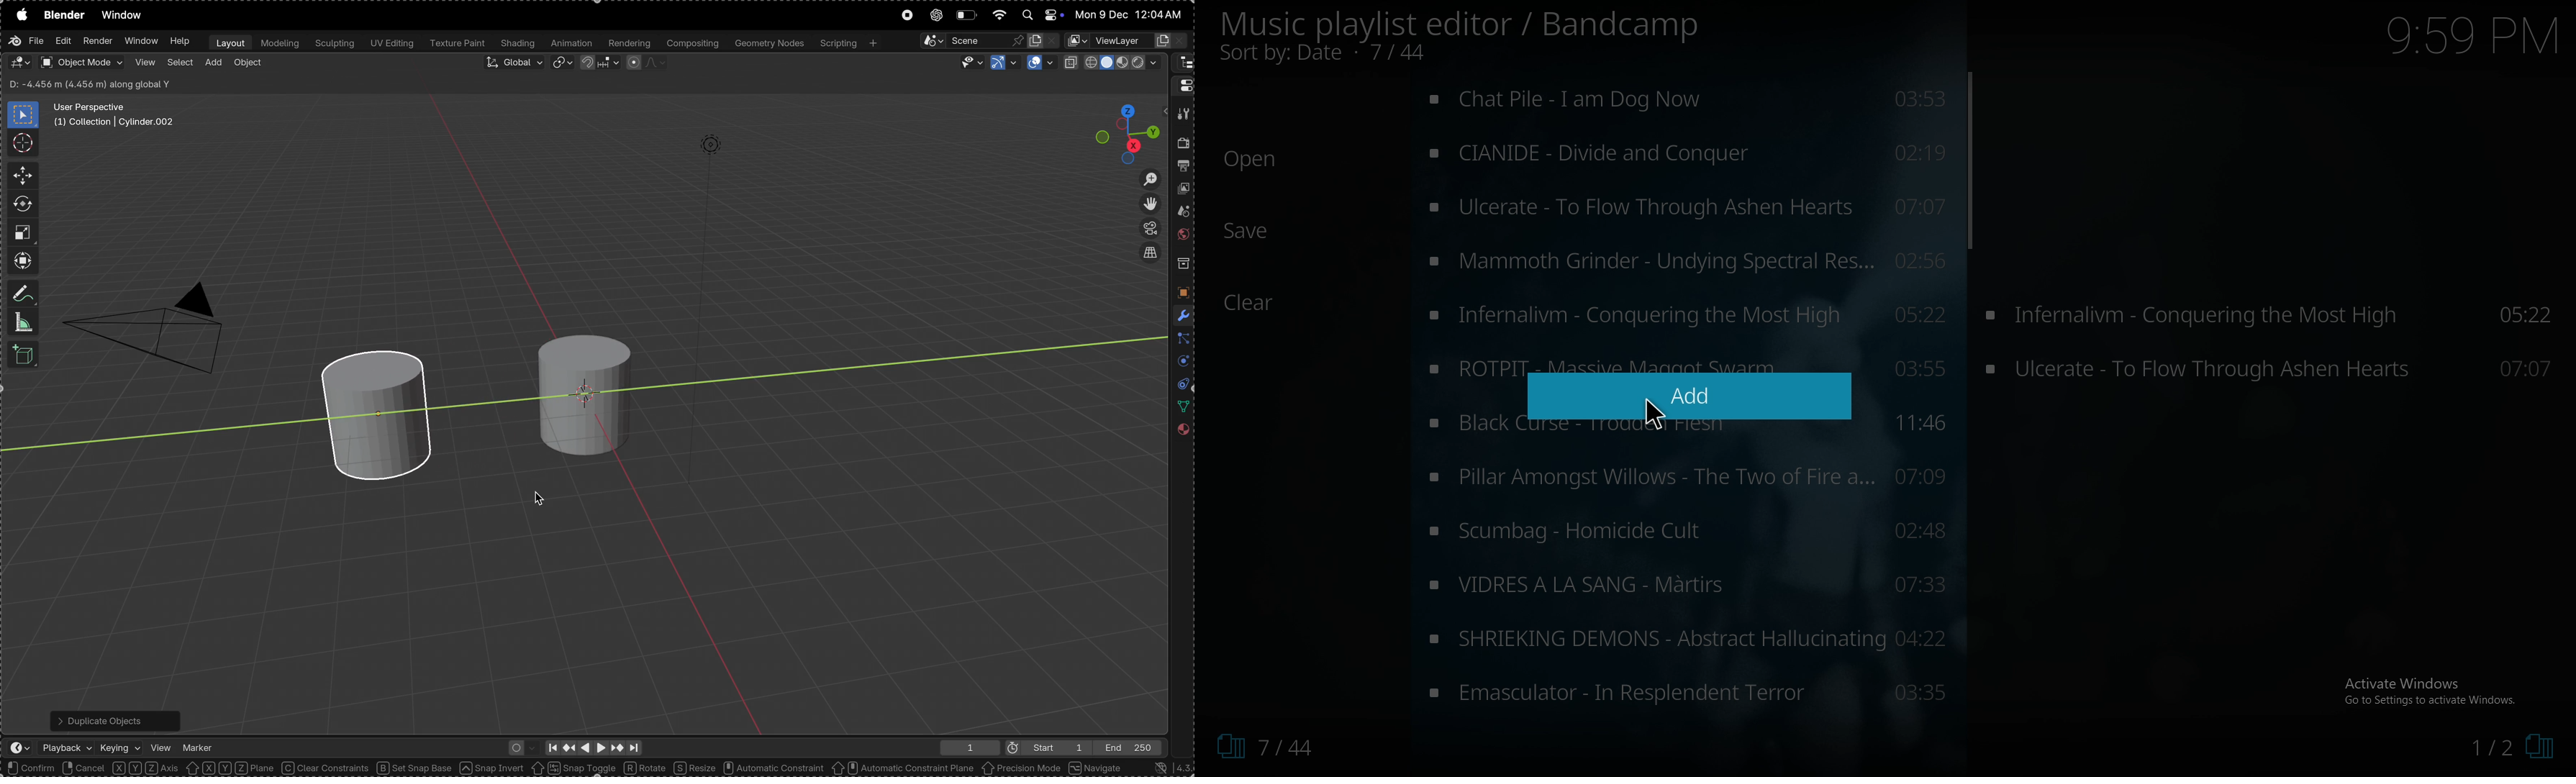 The width and height of the screenshot is (2576, 784). Describe the element at coordinates (1127, 41) in the screenshot. I see `vector layer` at that location.